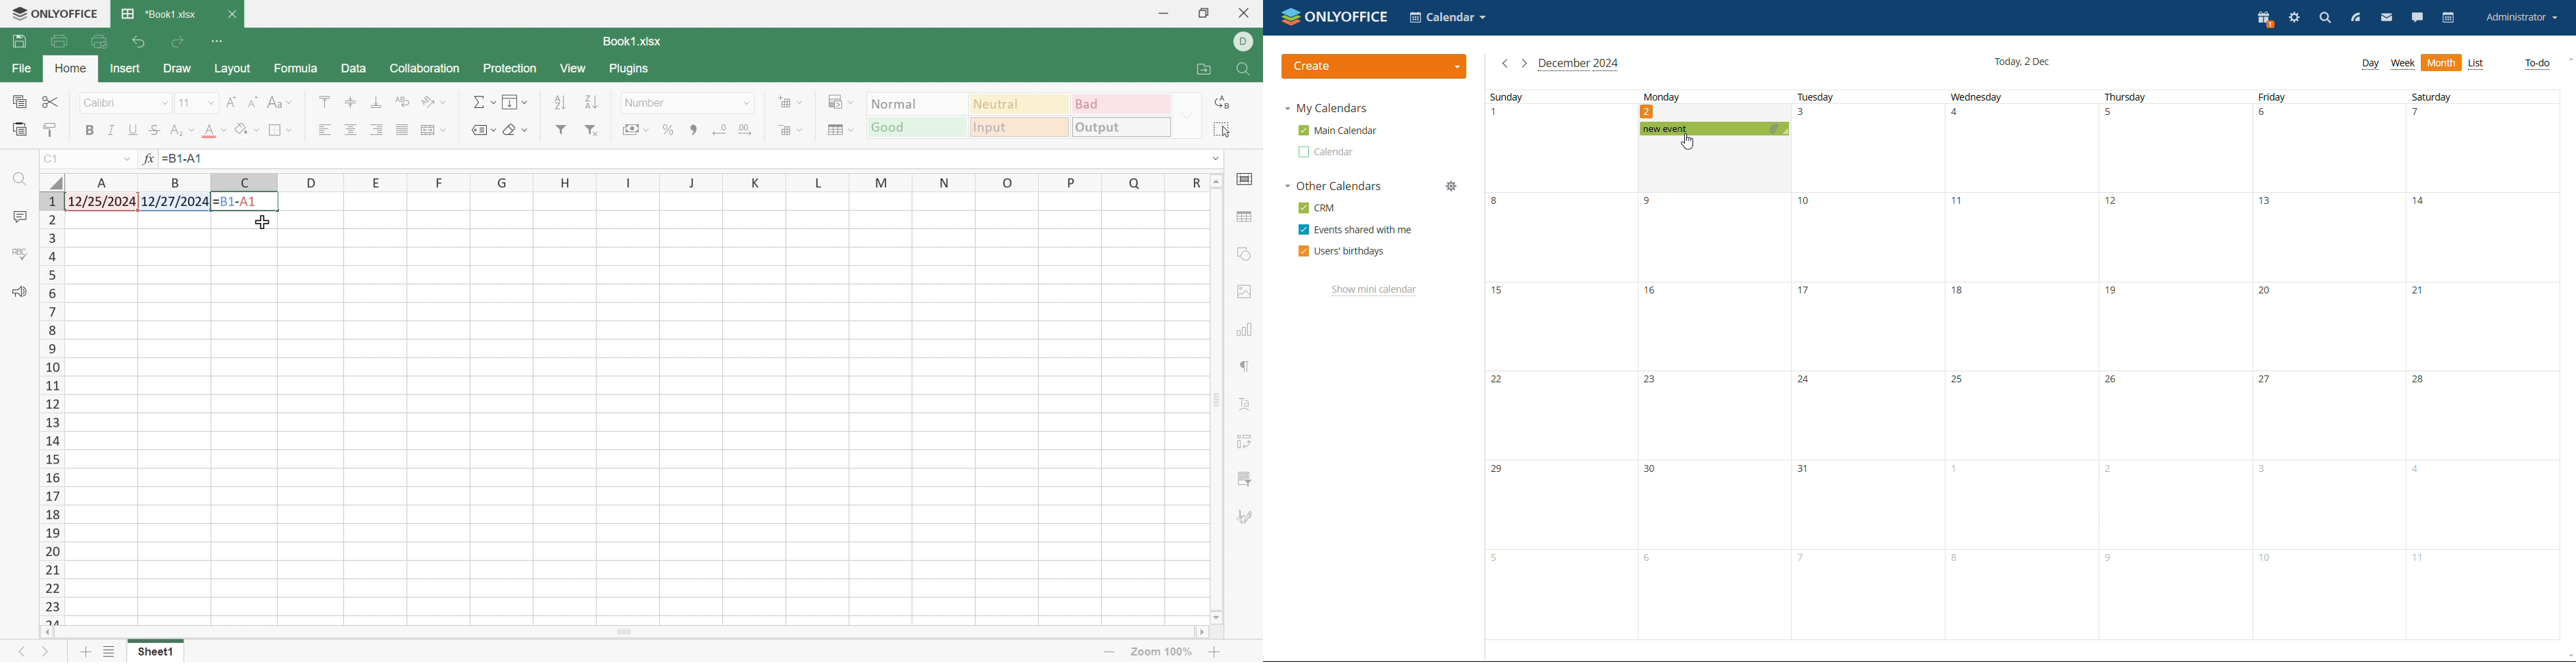 The image size is (2576, 672). What do you see at coordinates (350, 130) in the screenshot?
I see `Align center` at bounding box center [350, 130].